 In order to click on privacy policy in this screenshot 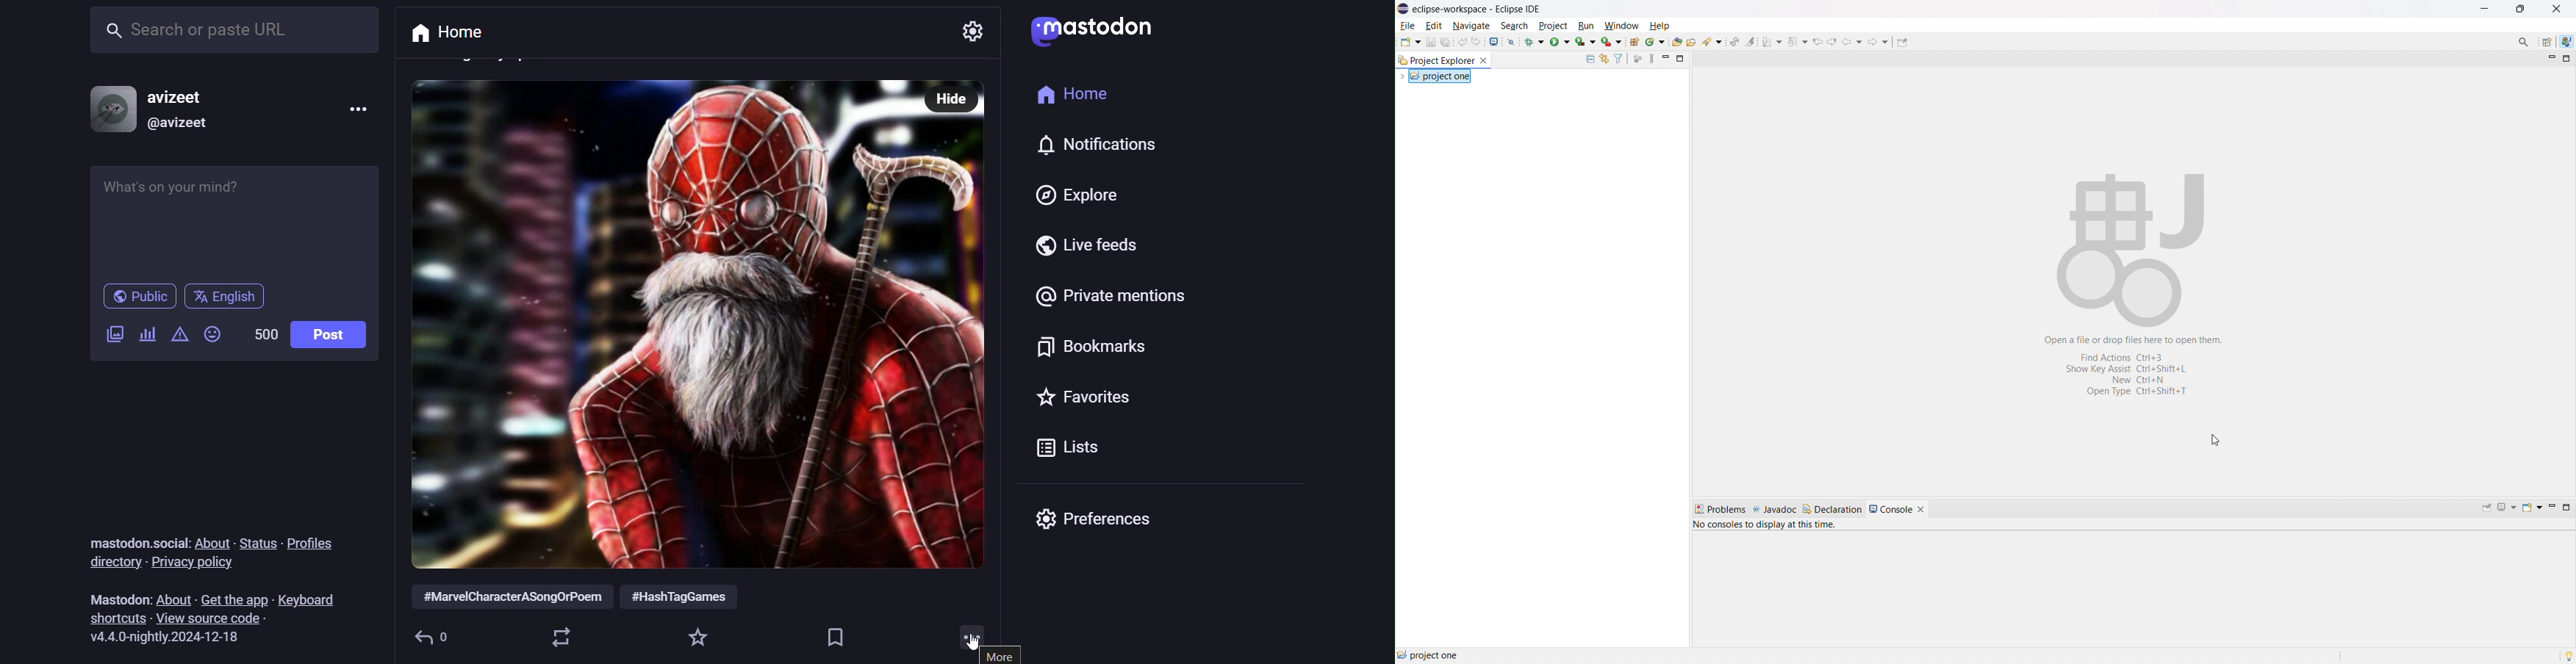, I will do `click(196, 563)`.